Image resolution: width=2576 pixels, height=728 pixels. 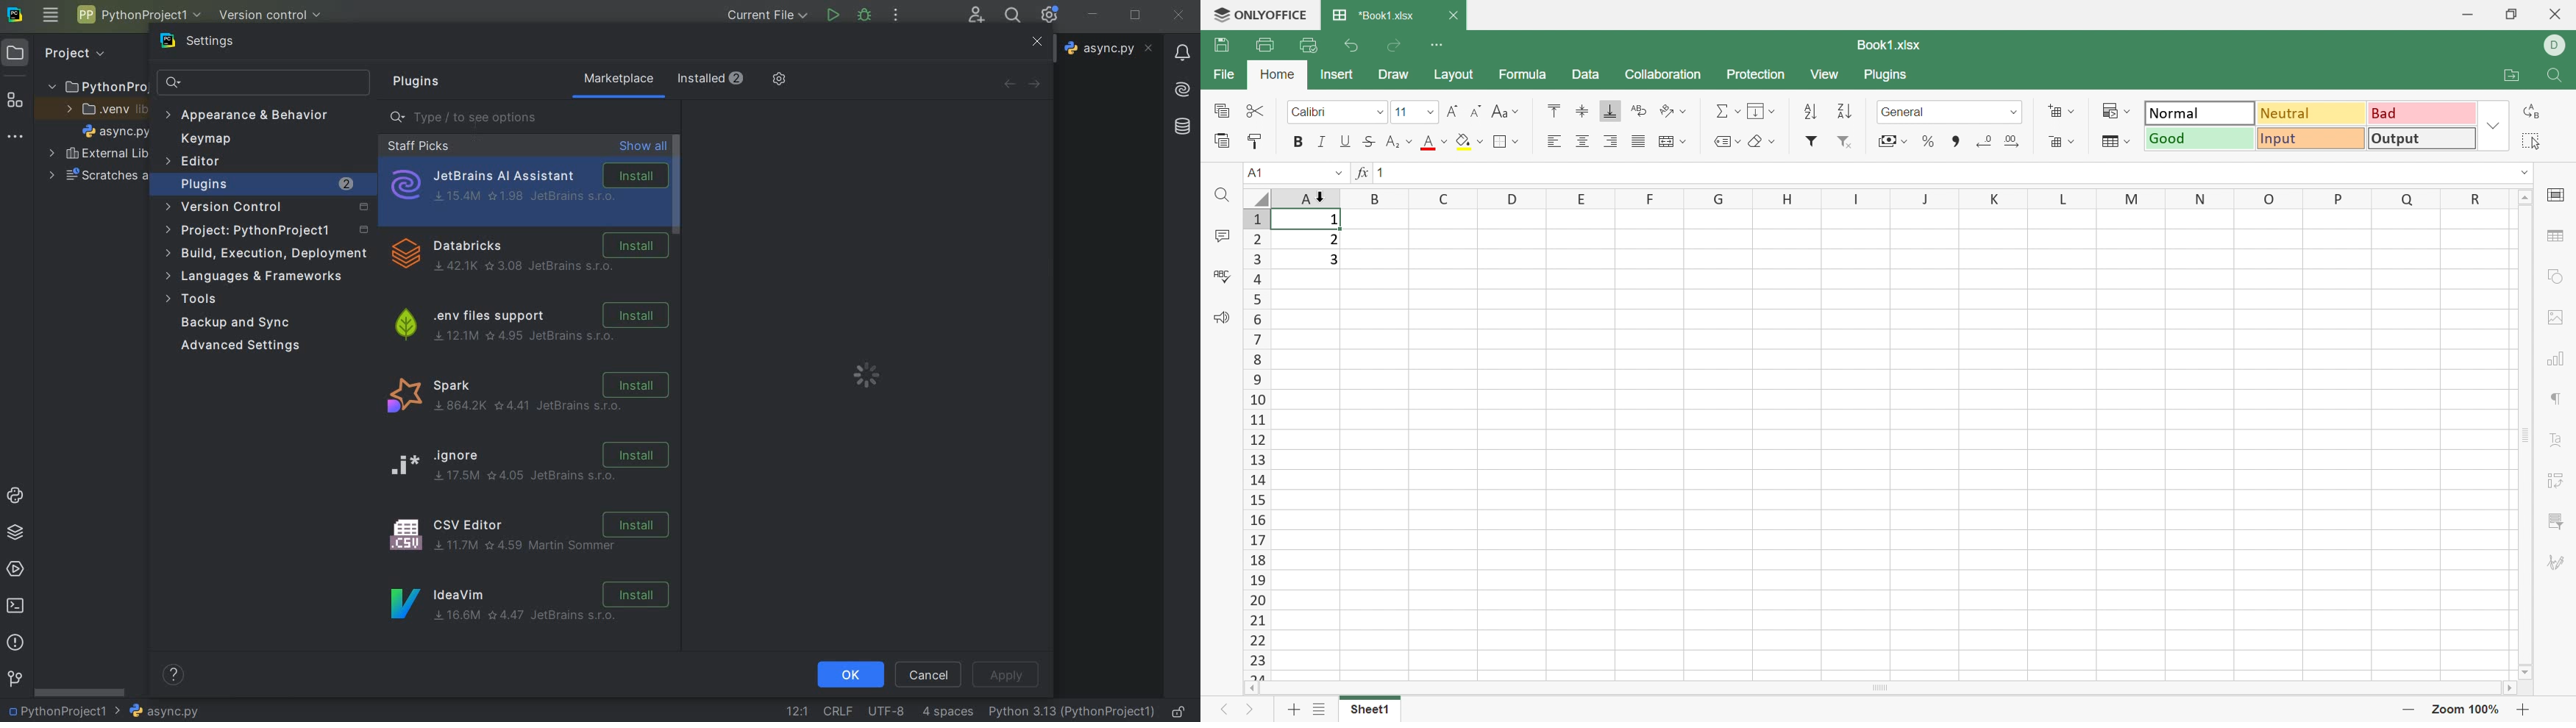 I want to click on close, so click(x=1179, y=16).